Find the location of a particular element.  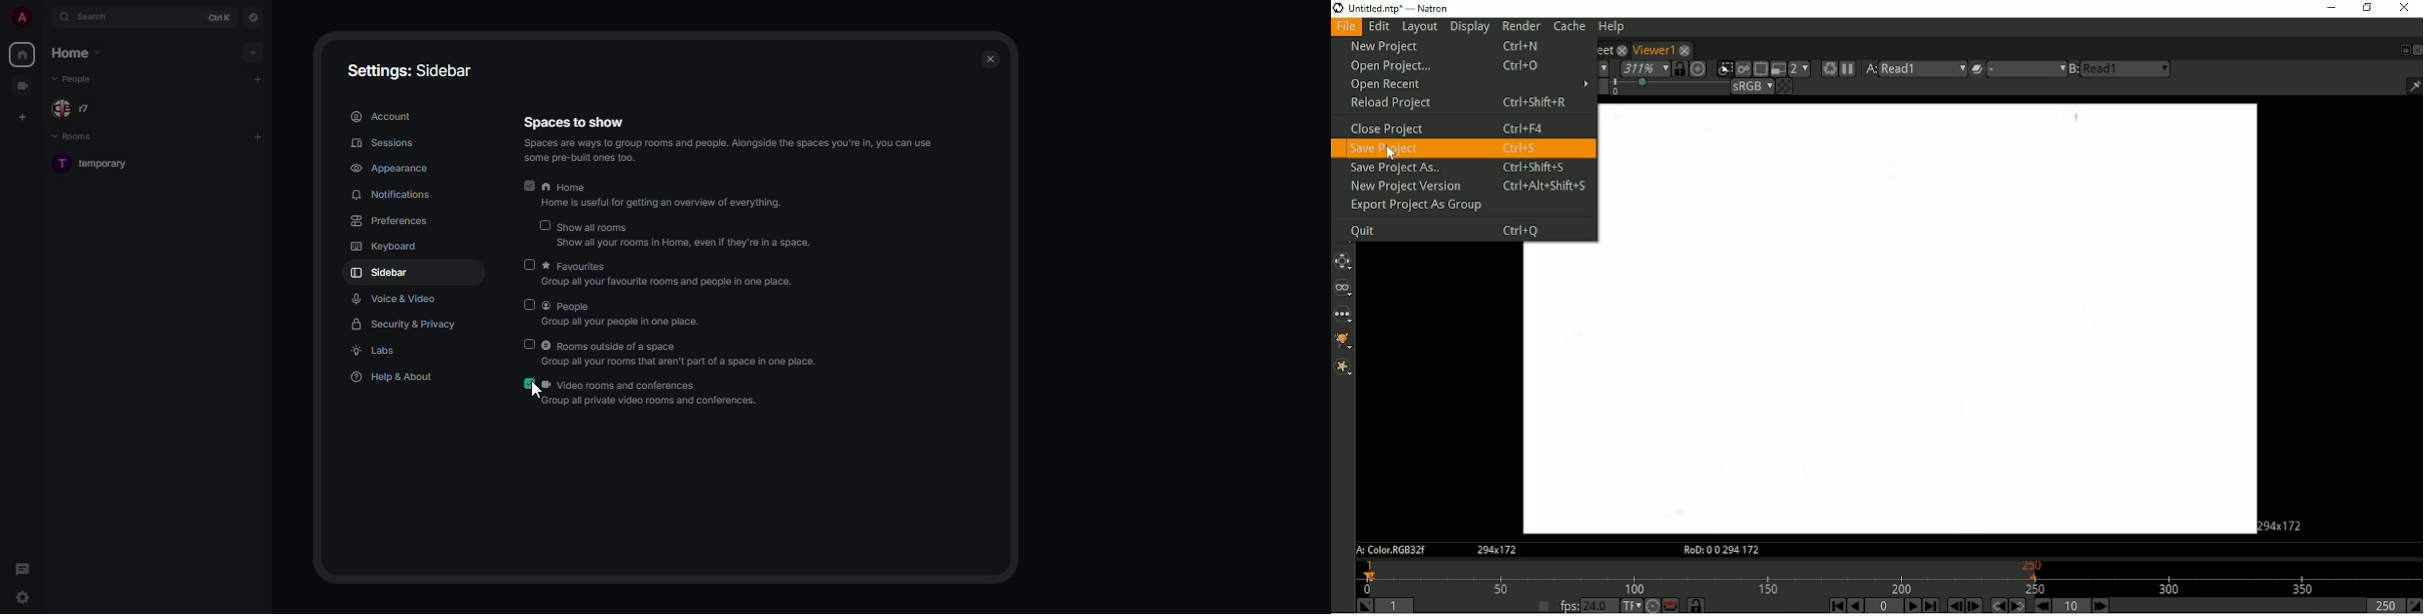

rooms is located at coordinates (87, 137).